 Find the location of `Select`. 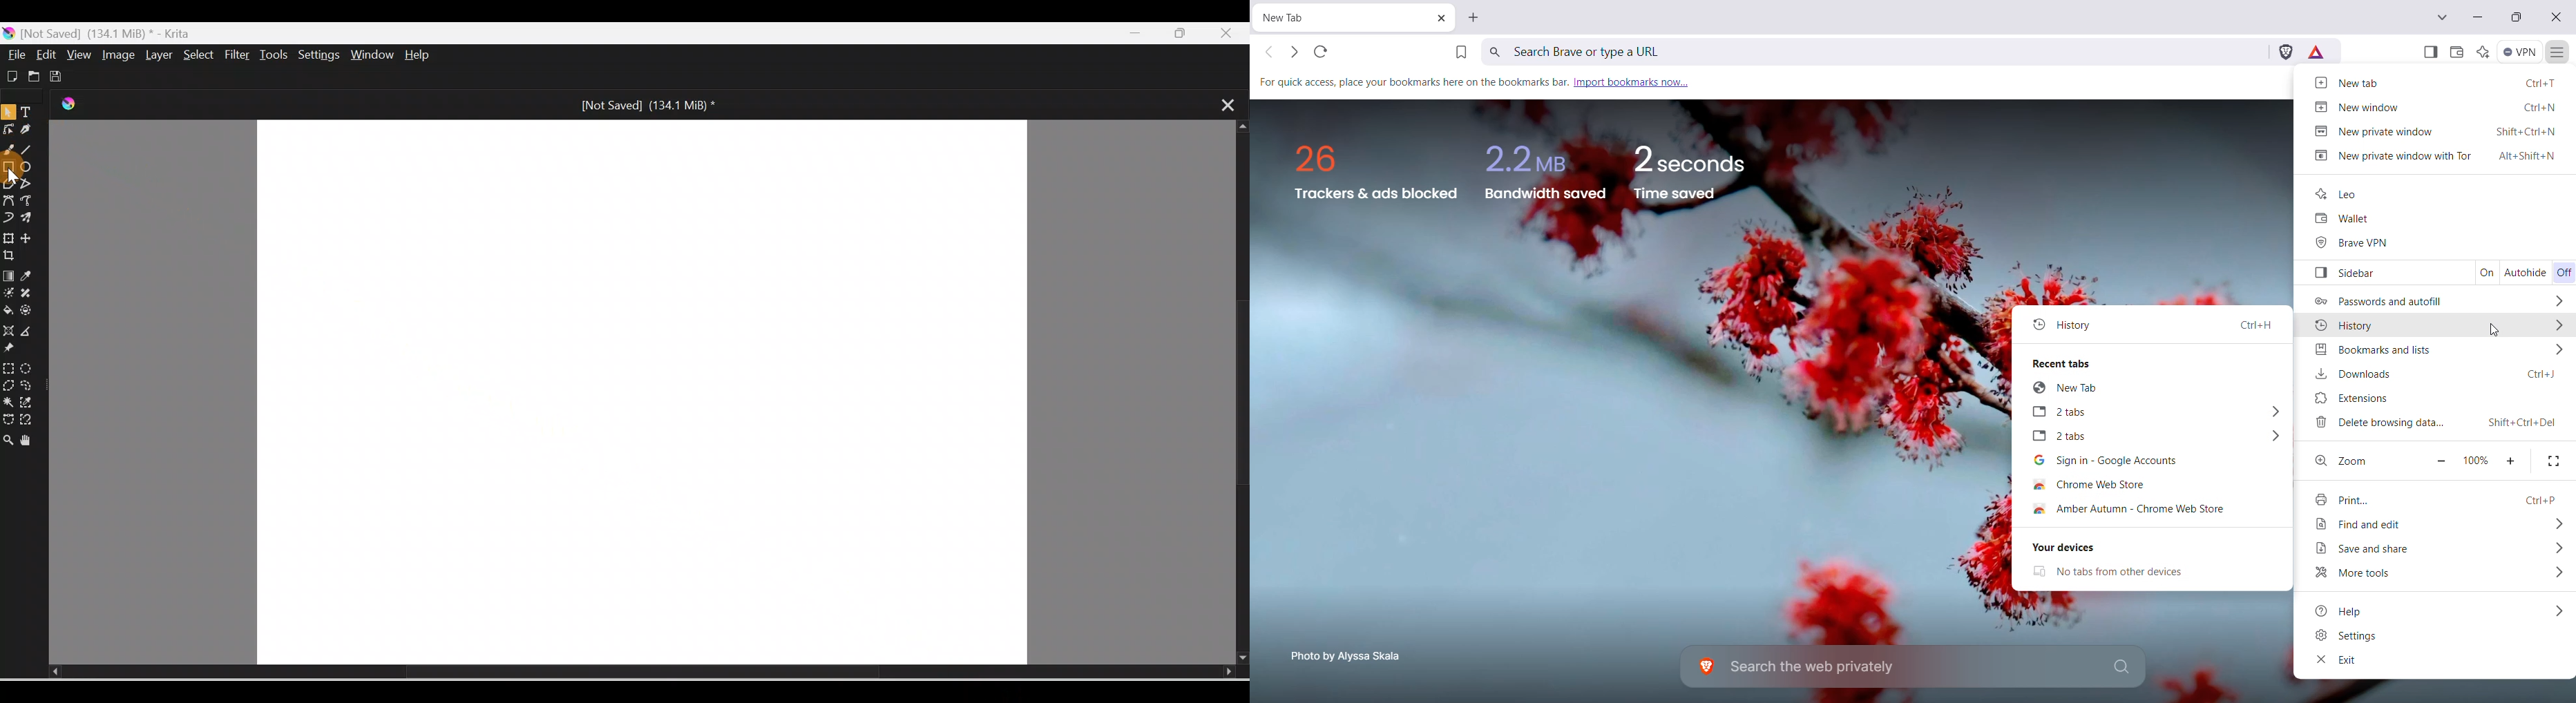

Select is located at coordinates (195, 54).